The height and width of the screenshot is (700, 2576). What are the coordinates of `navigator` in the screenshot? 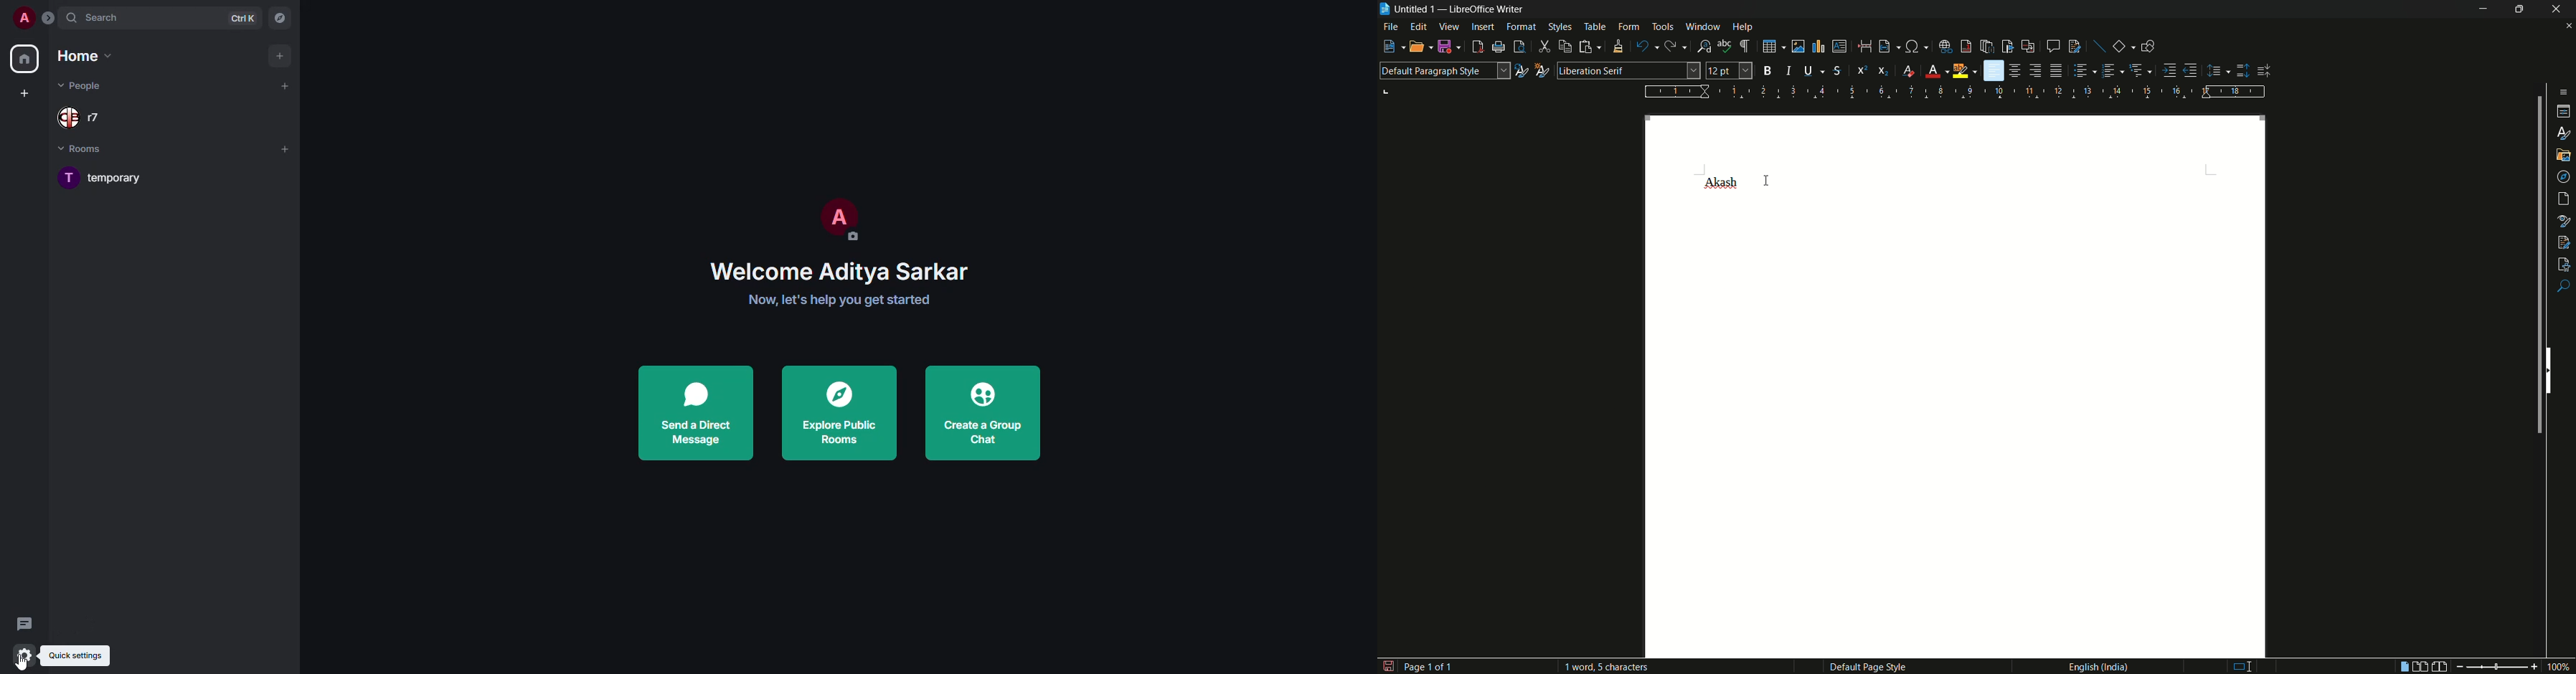 It's located at (283, 19).